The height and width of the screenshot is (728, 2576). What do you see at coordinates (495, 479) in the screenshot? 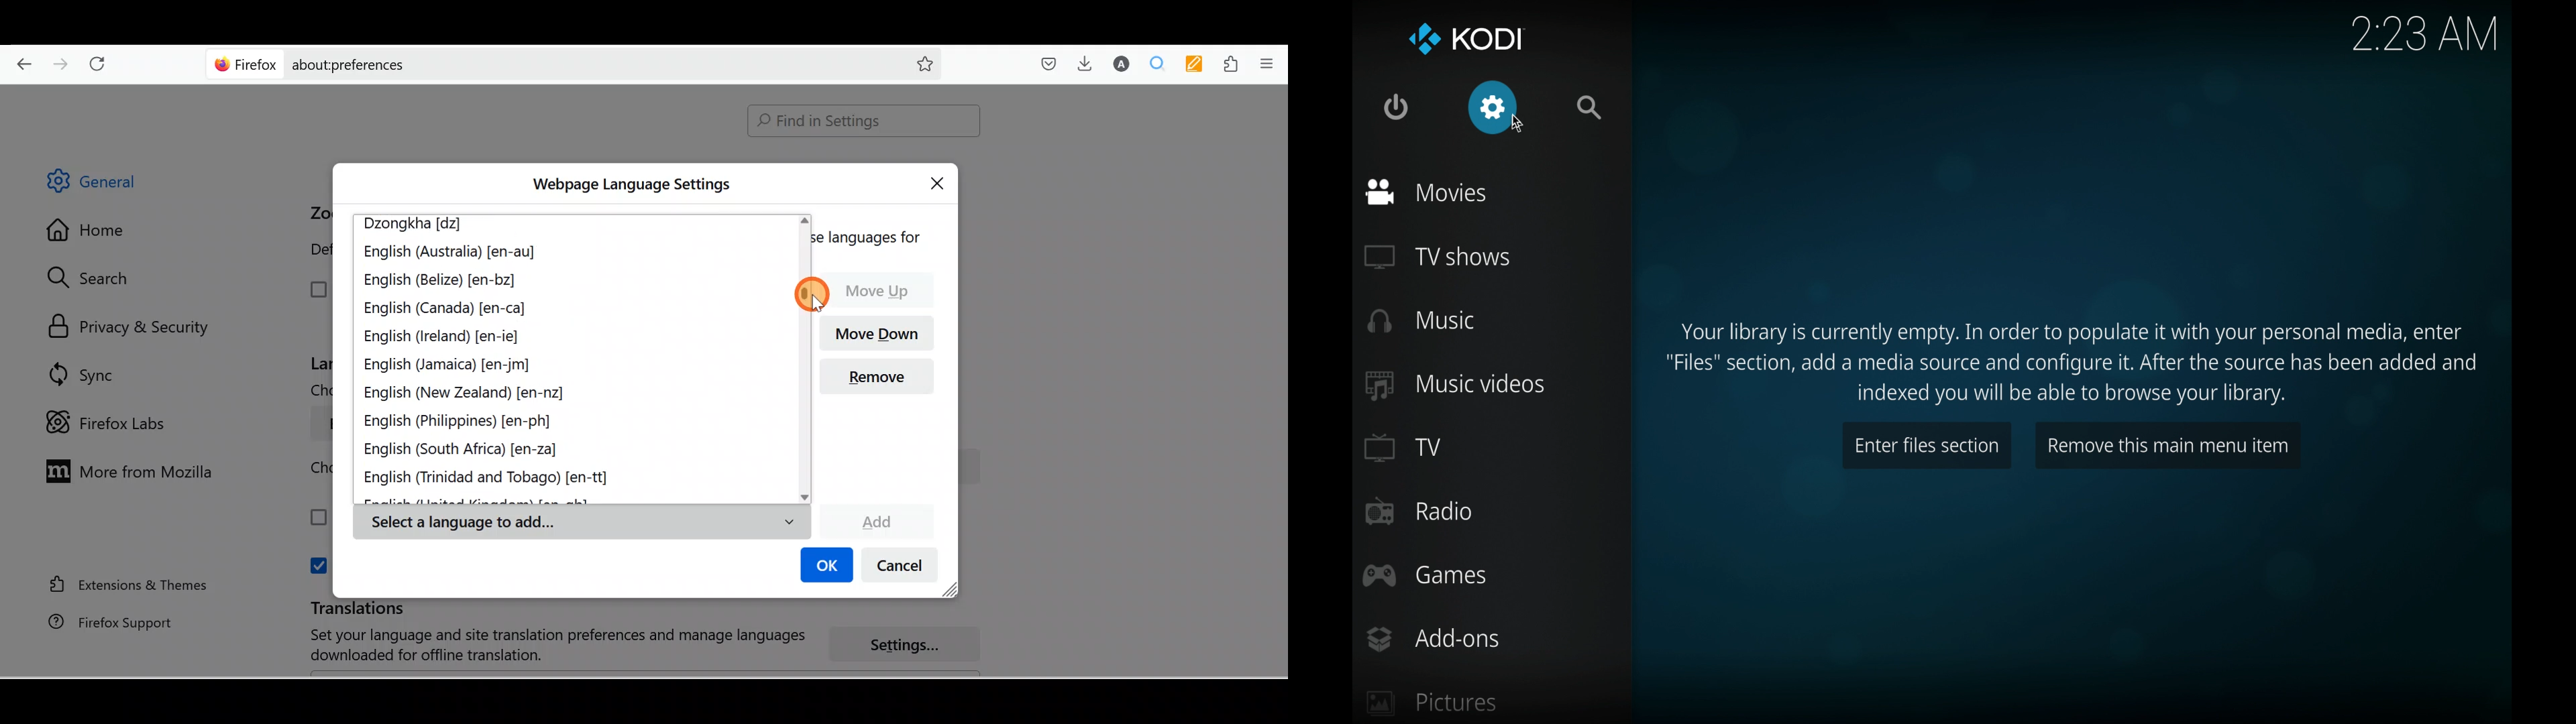
I see `English (Trinidad and Tobago) [en-tt]` at bounding box center [495, 479].